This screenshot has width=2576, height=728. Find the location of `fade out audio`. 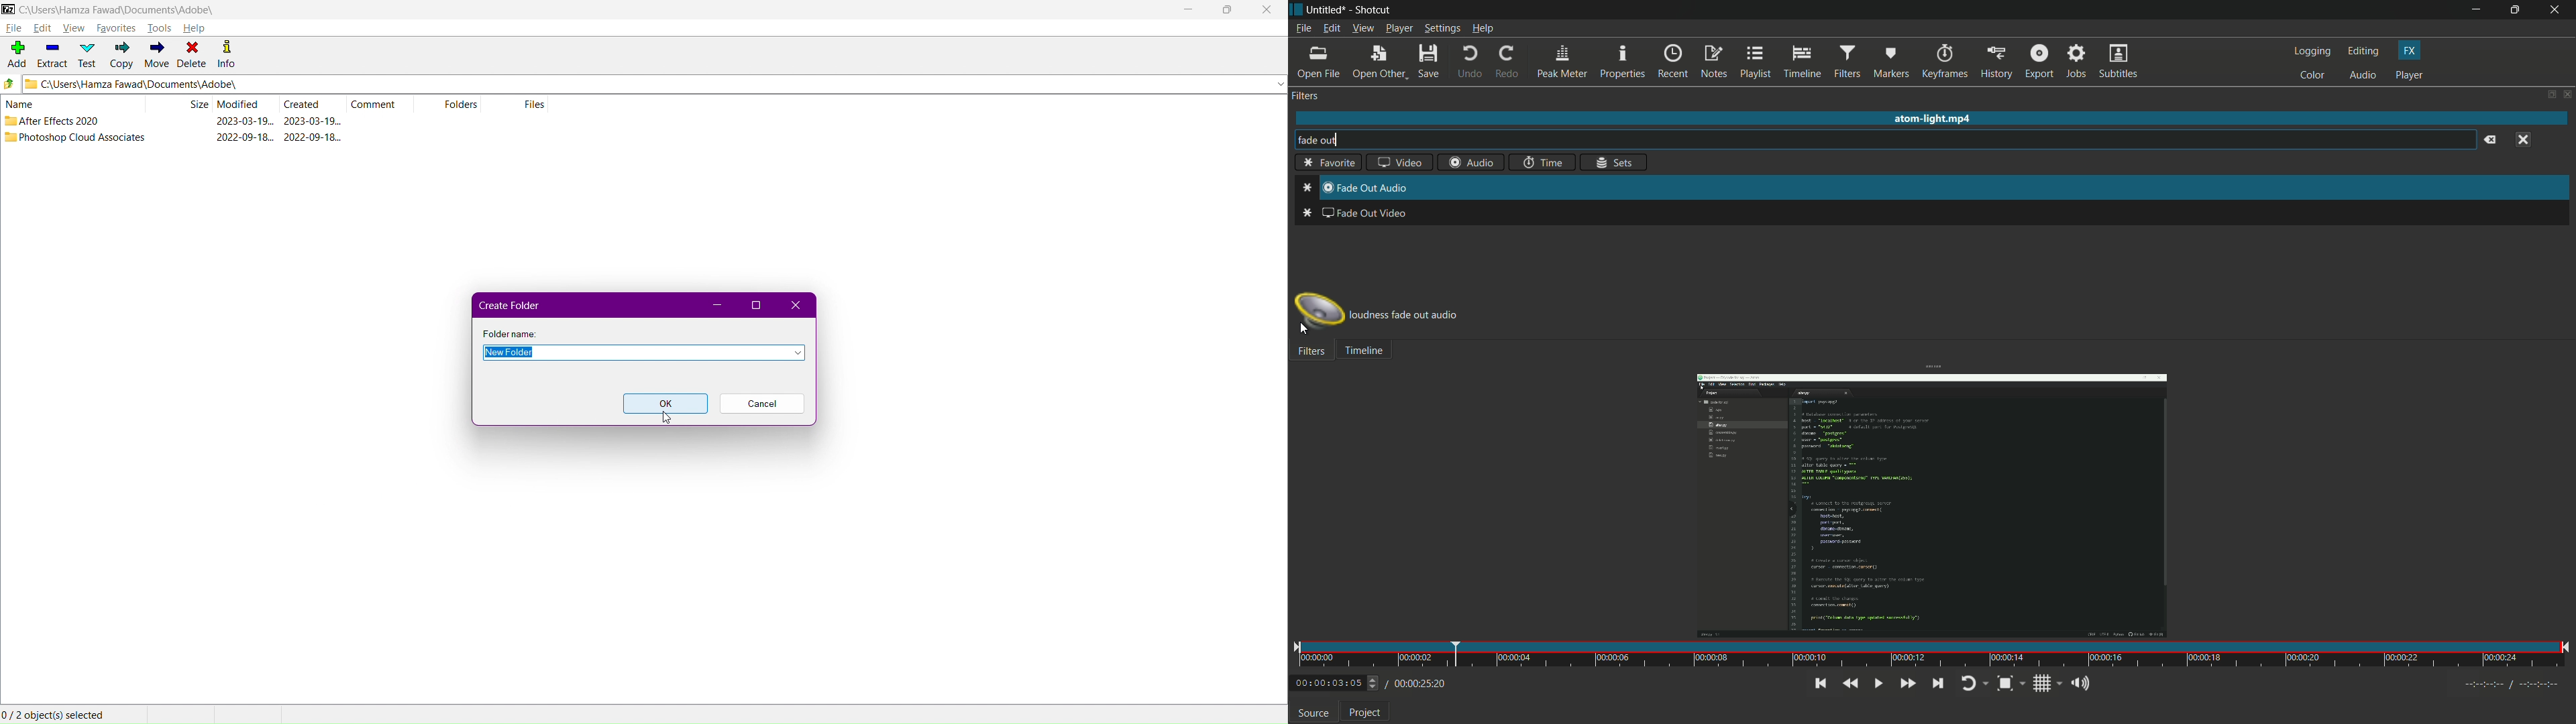

fade out audio is located at coordinates (1315, 188).